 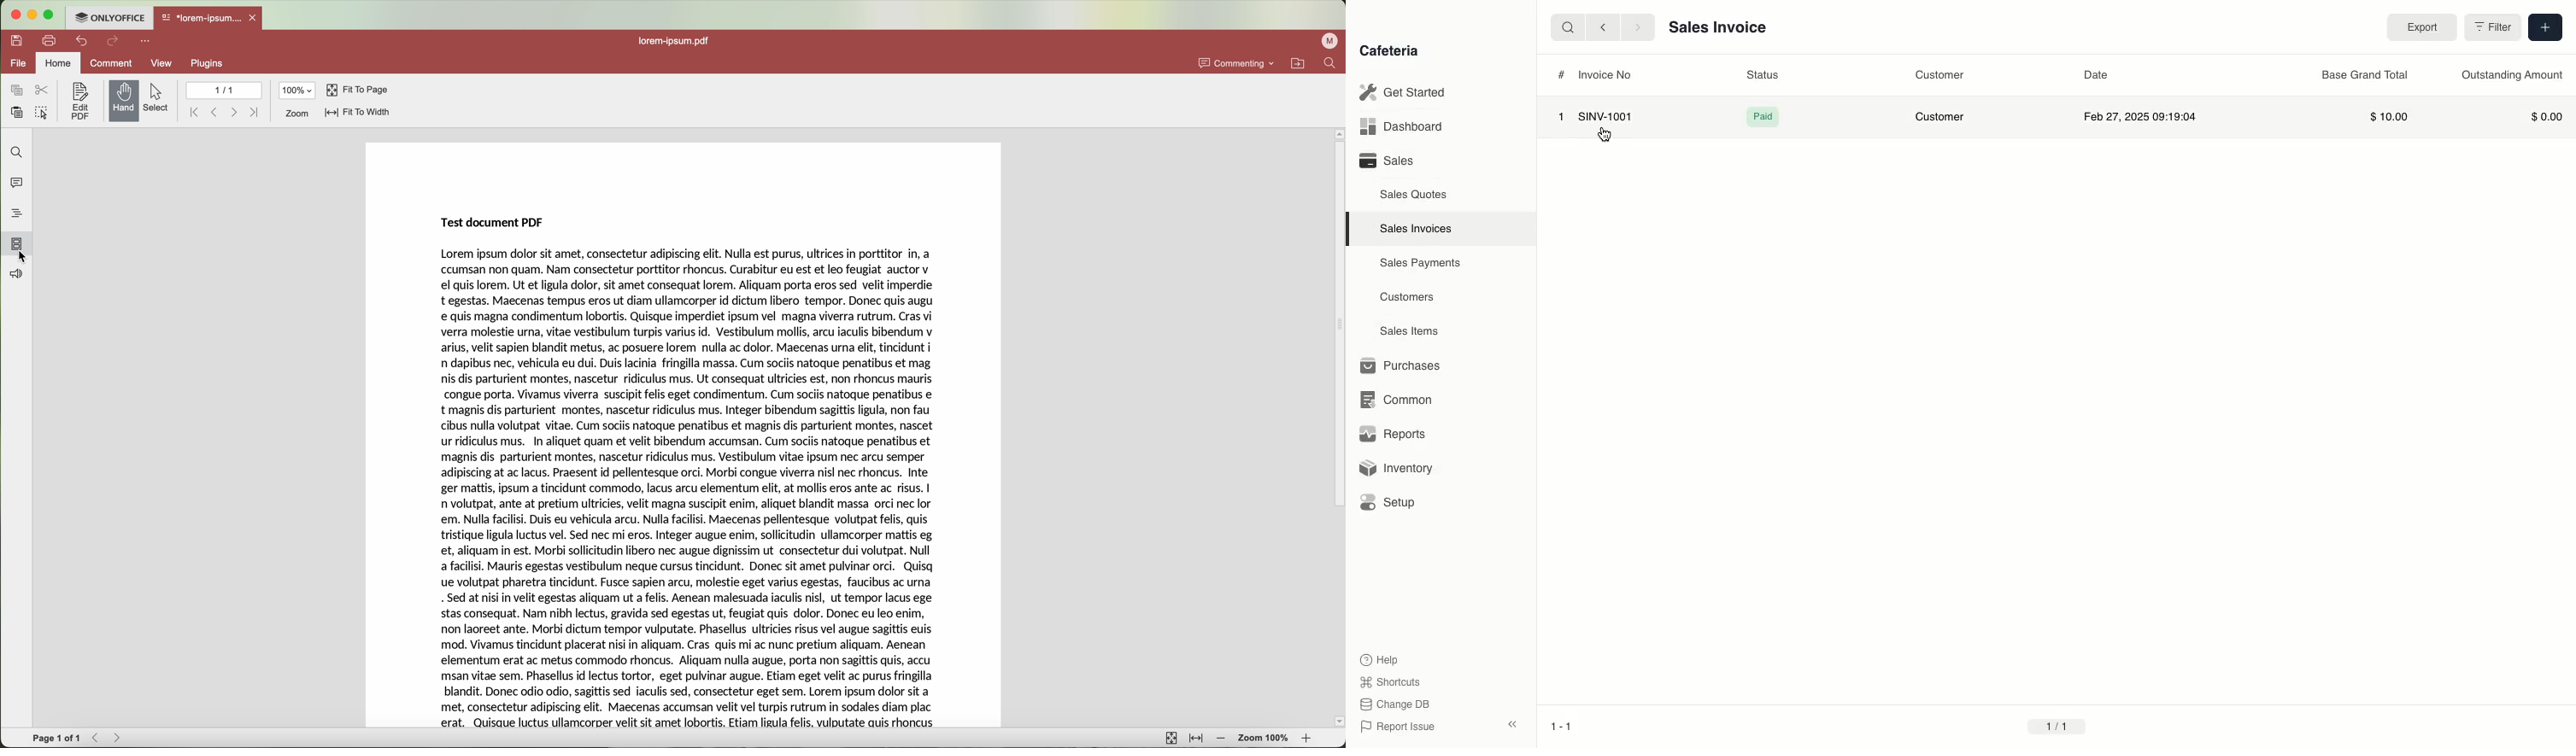 What do you see at coordinates (1561, 726) in the screenshot?
I see `1-1` at bounding box center [1561, 726].